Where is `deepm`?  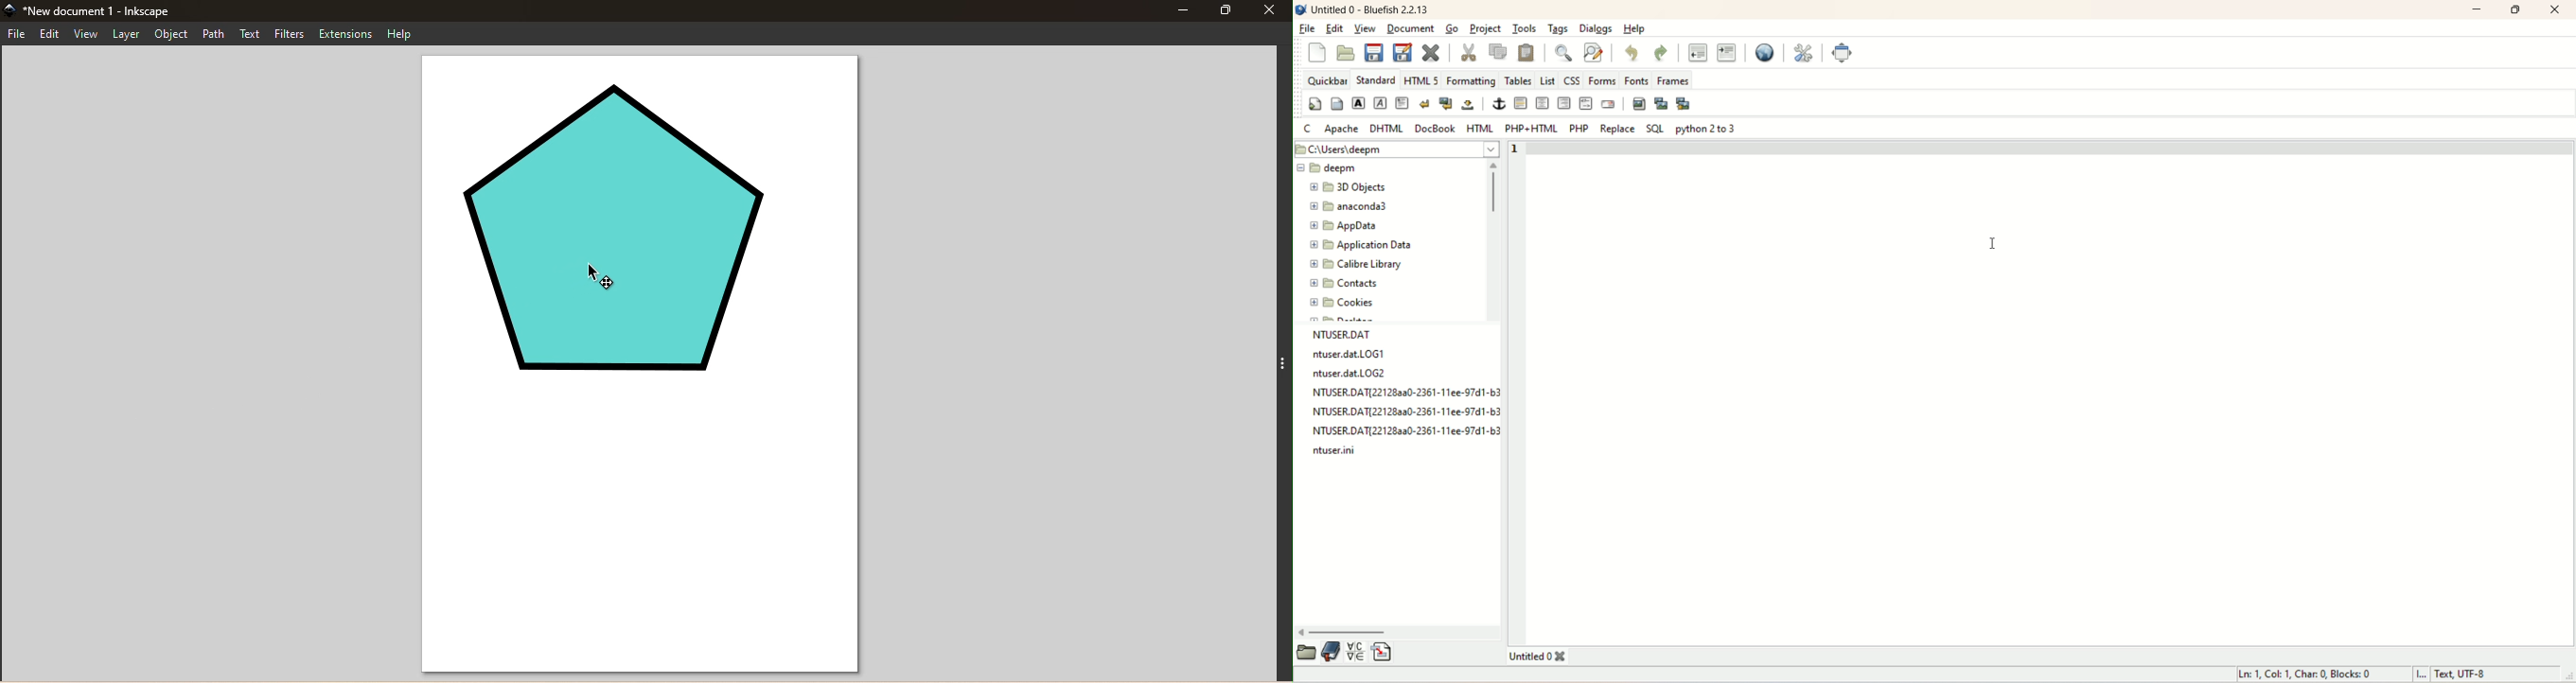
deepm is located at coordinates (1330, 168).